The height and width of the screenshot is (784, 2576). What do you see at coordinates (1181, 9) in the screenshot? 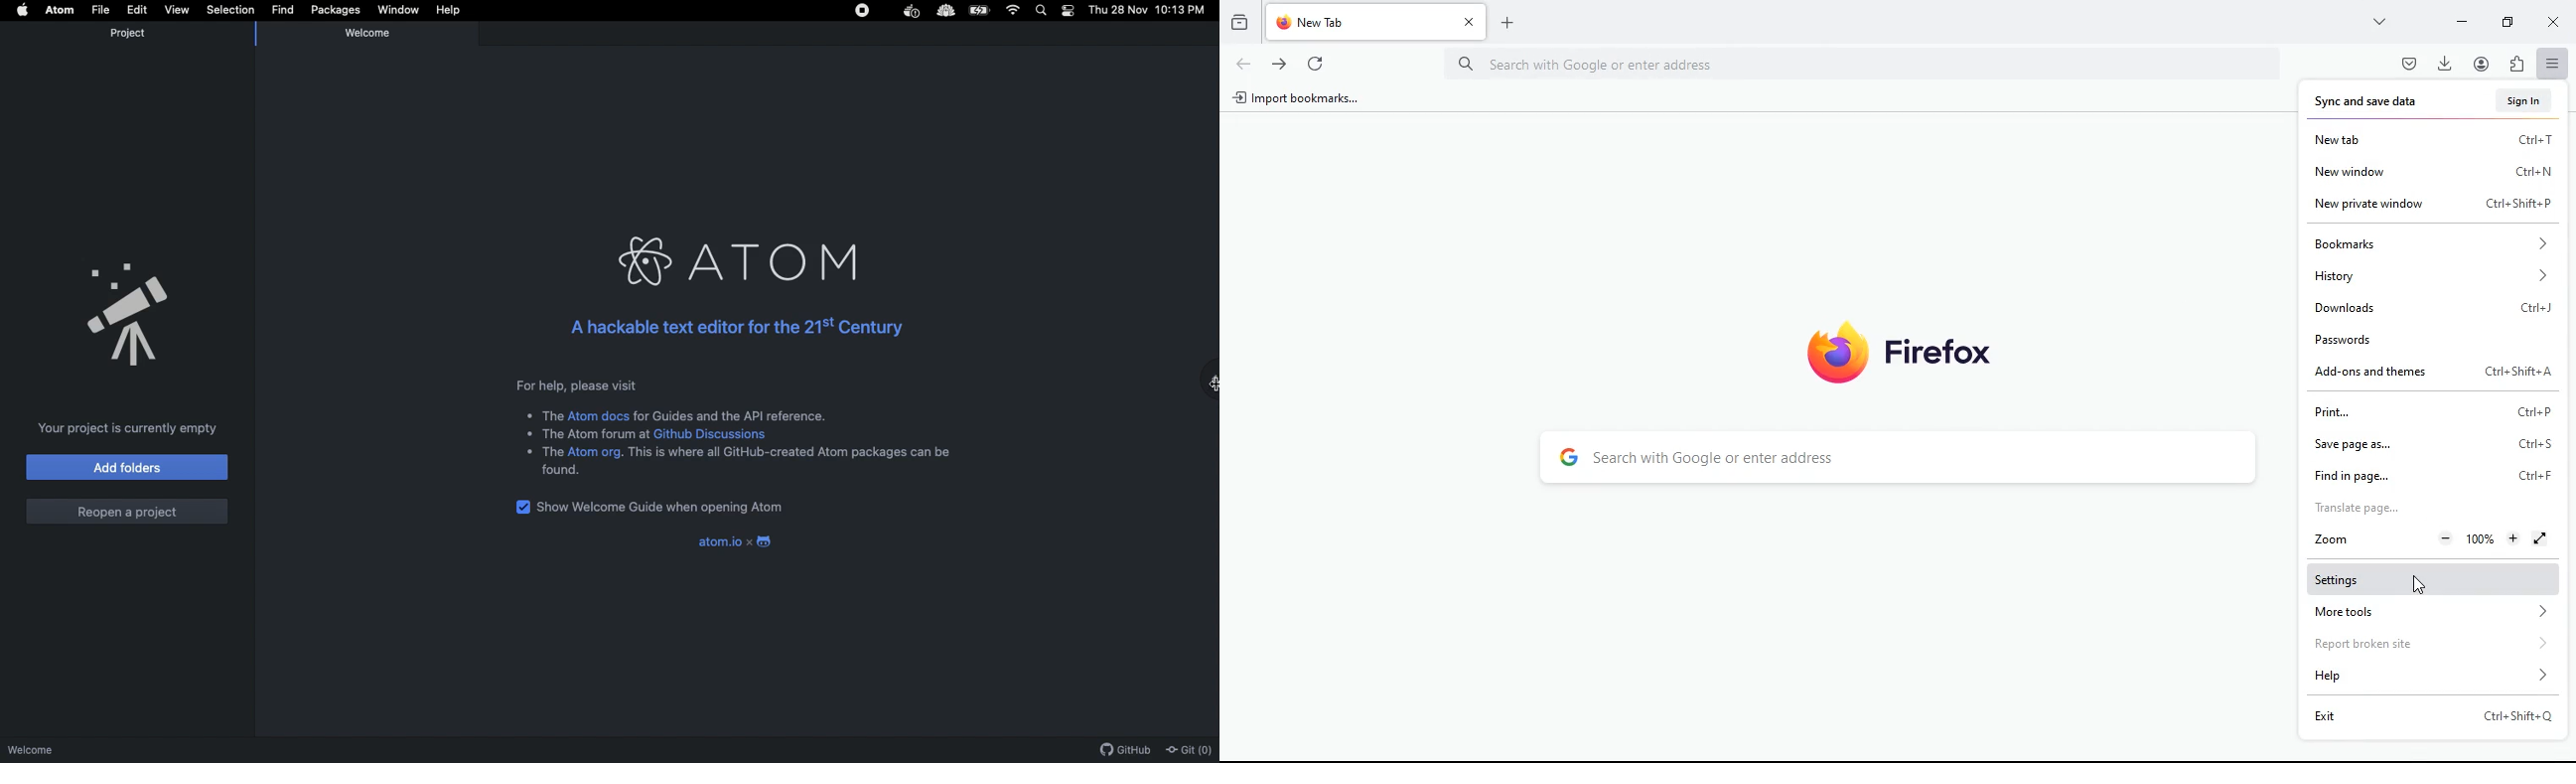
I see `10:13 PM` at bounding box center [1181, 9].